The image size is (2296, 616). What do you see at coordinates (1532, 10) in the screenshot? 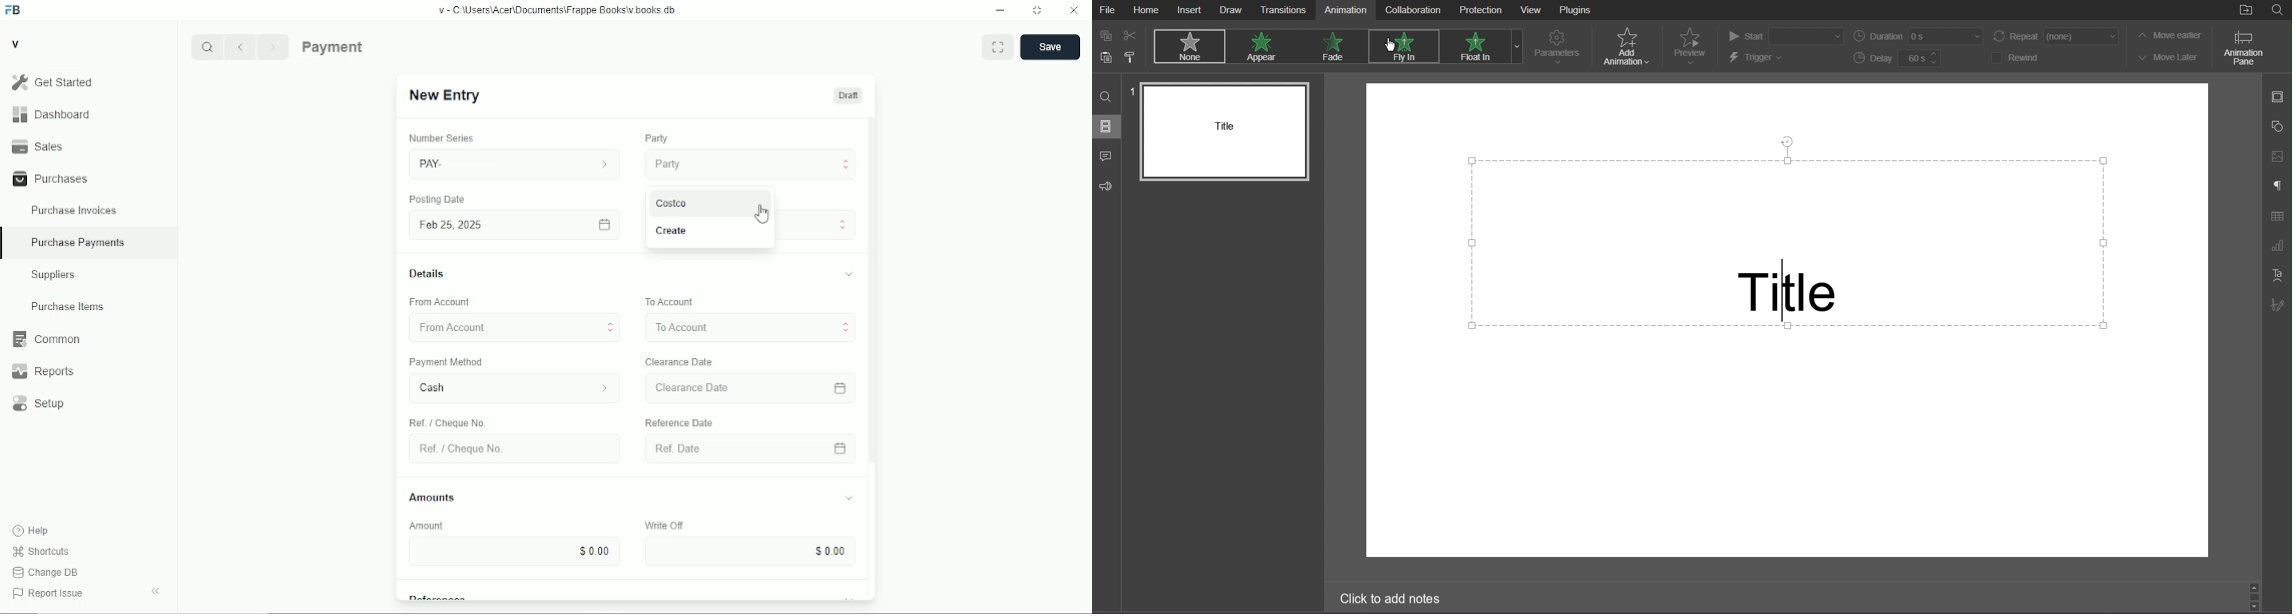
I see `View` at bounding box center [1532, 10].